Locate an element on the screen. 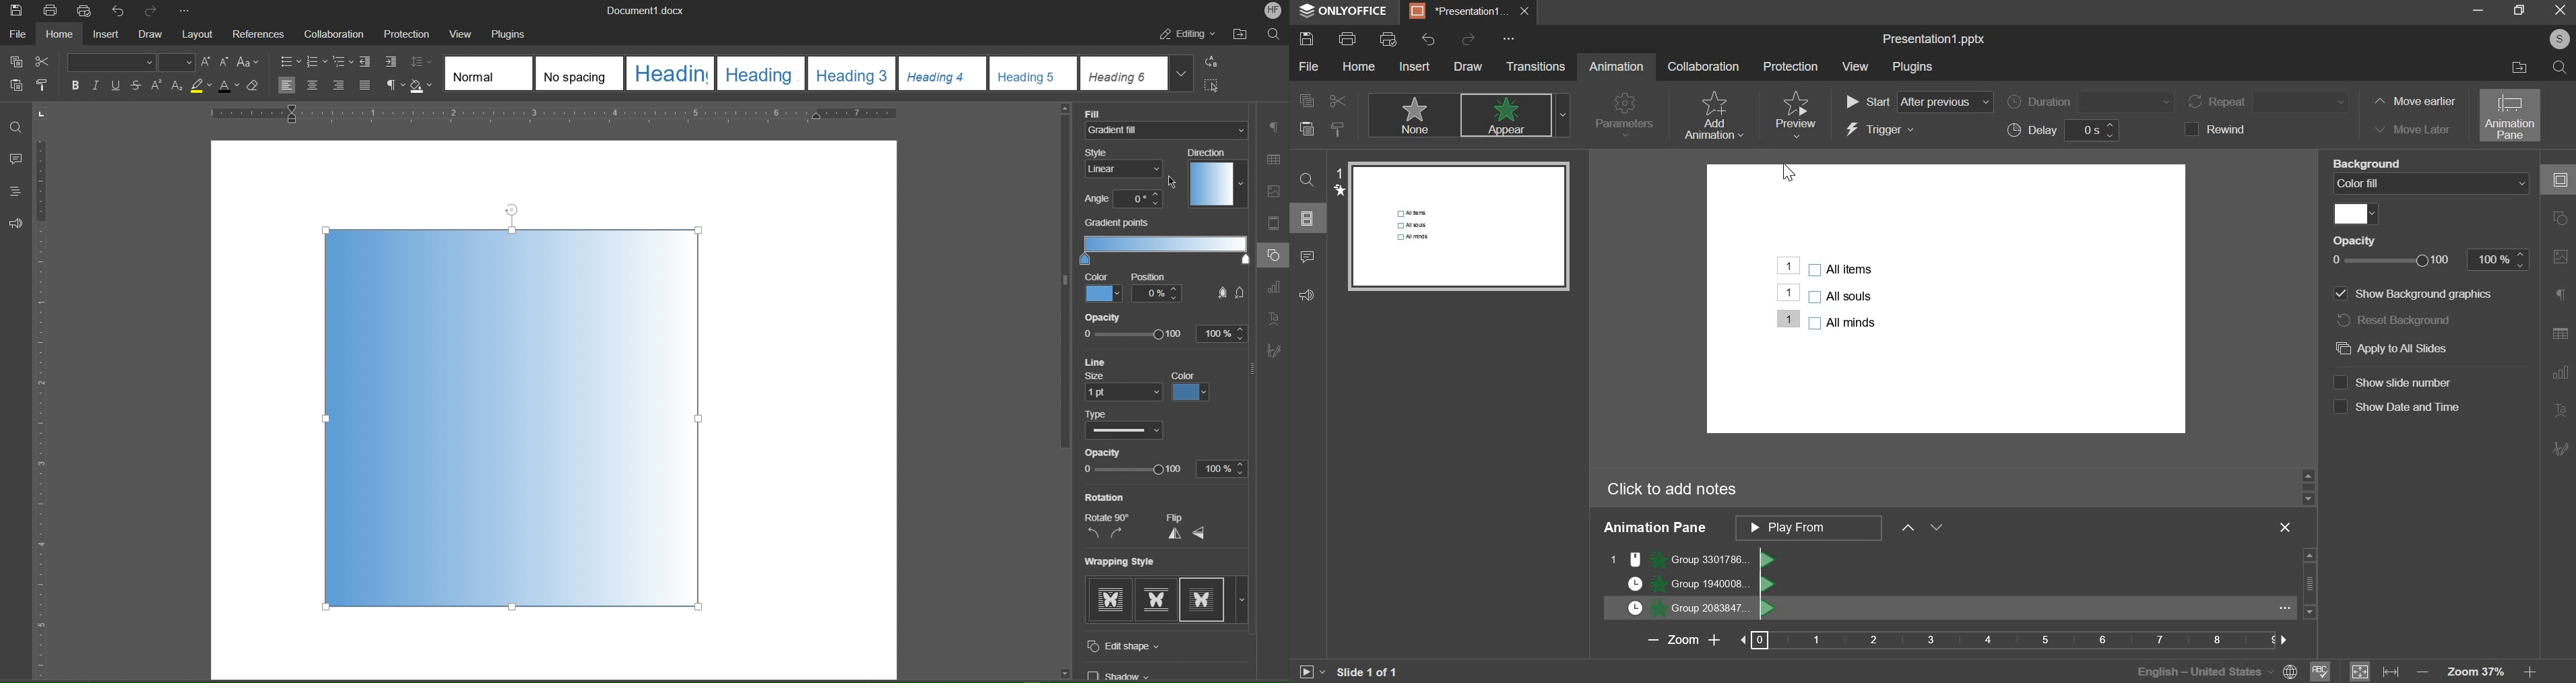 This screenshot has height=700, width=2576. Shadow is located at coordinates (1128, 674).